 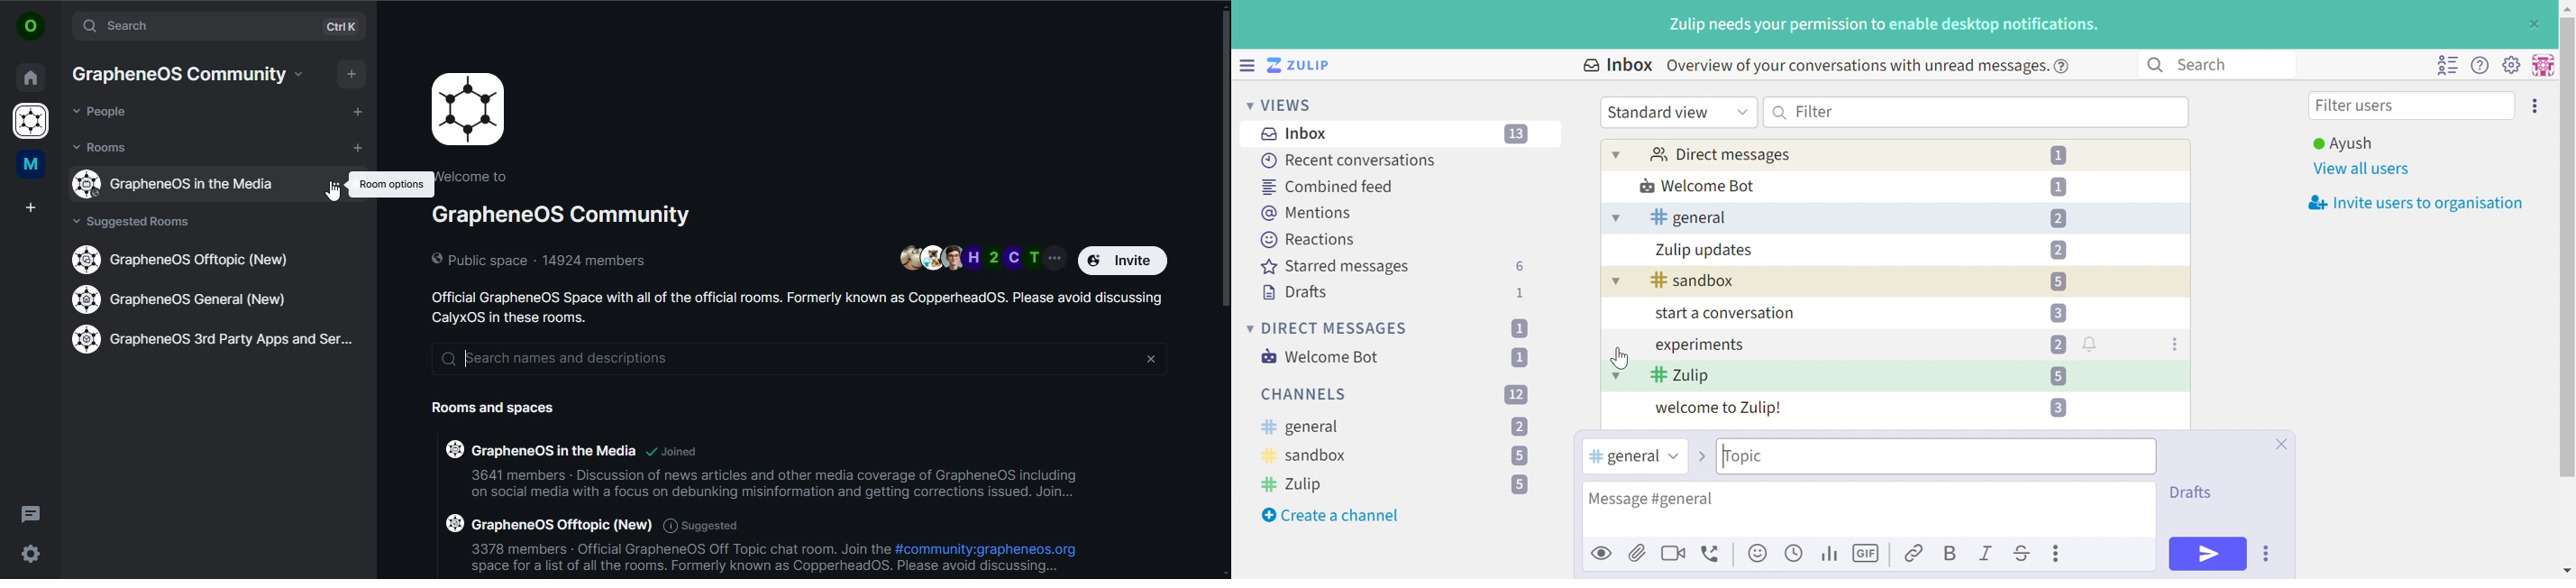 I want to click on add room, so click(x=361, y=149).